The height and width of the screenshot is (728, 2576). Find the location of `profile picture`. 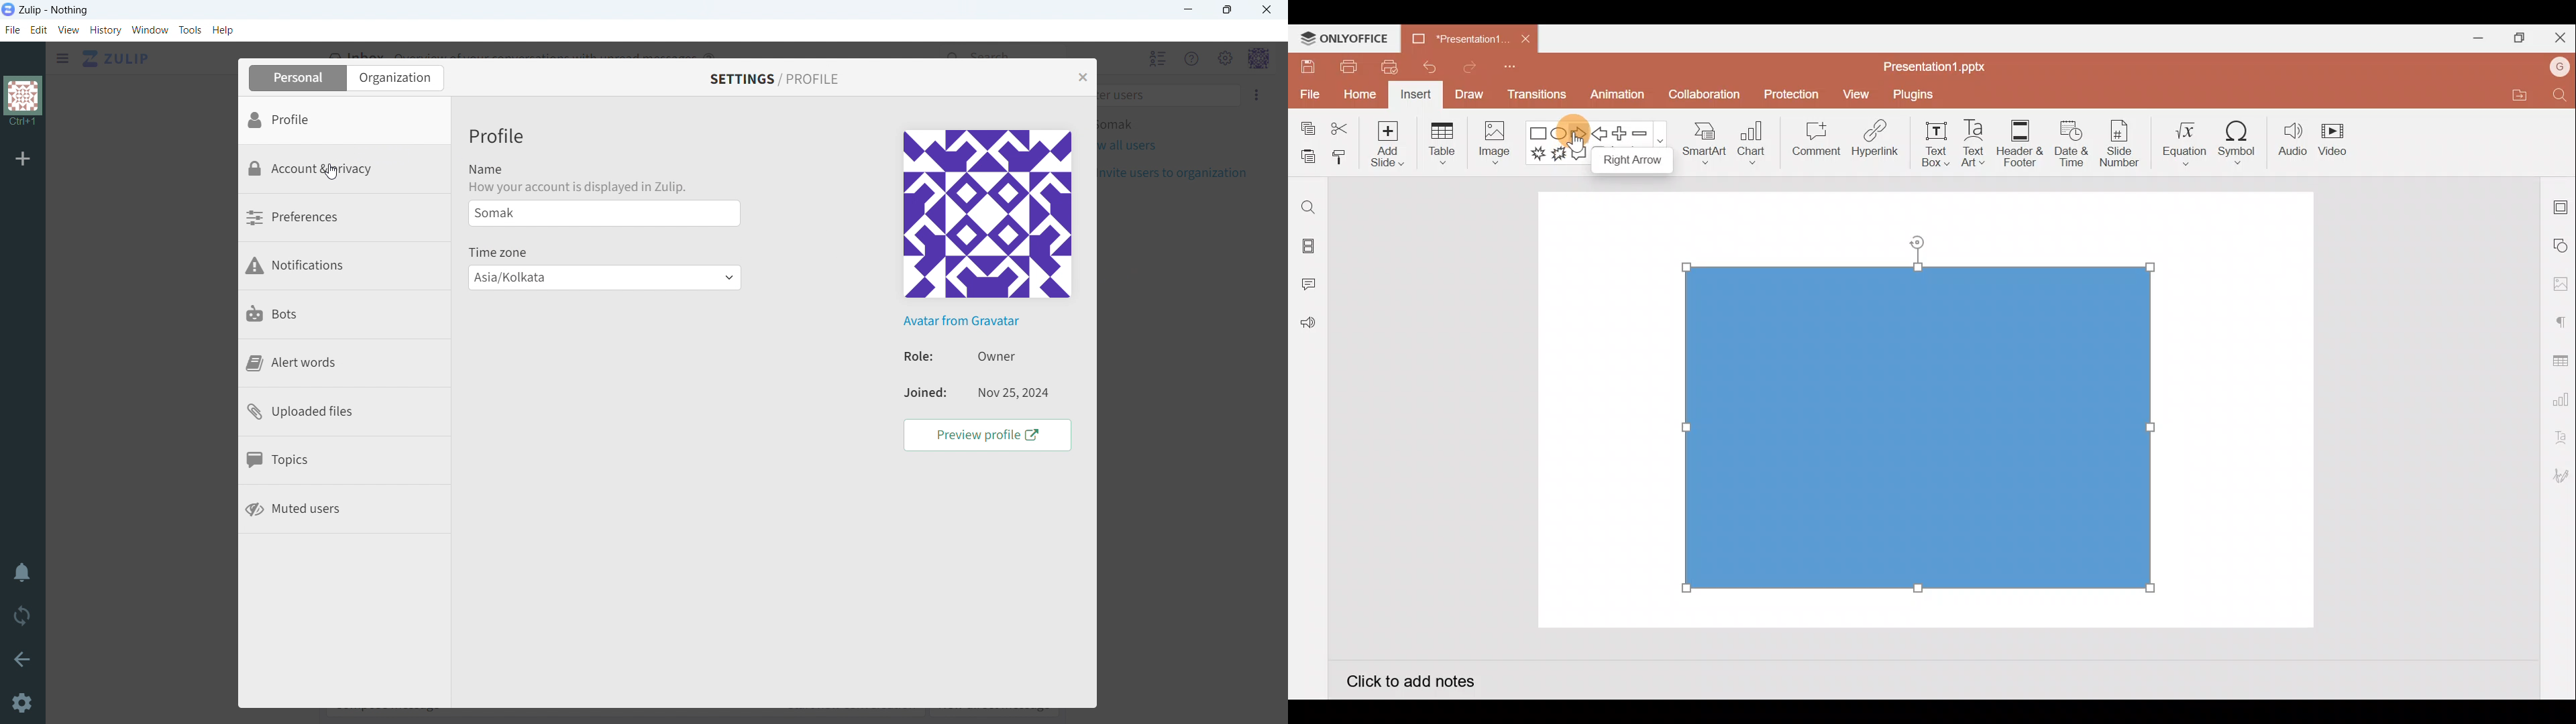

profile picture is located at coordinates (989, 214).